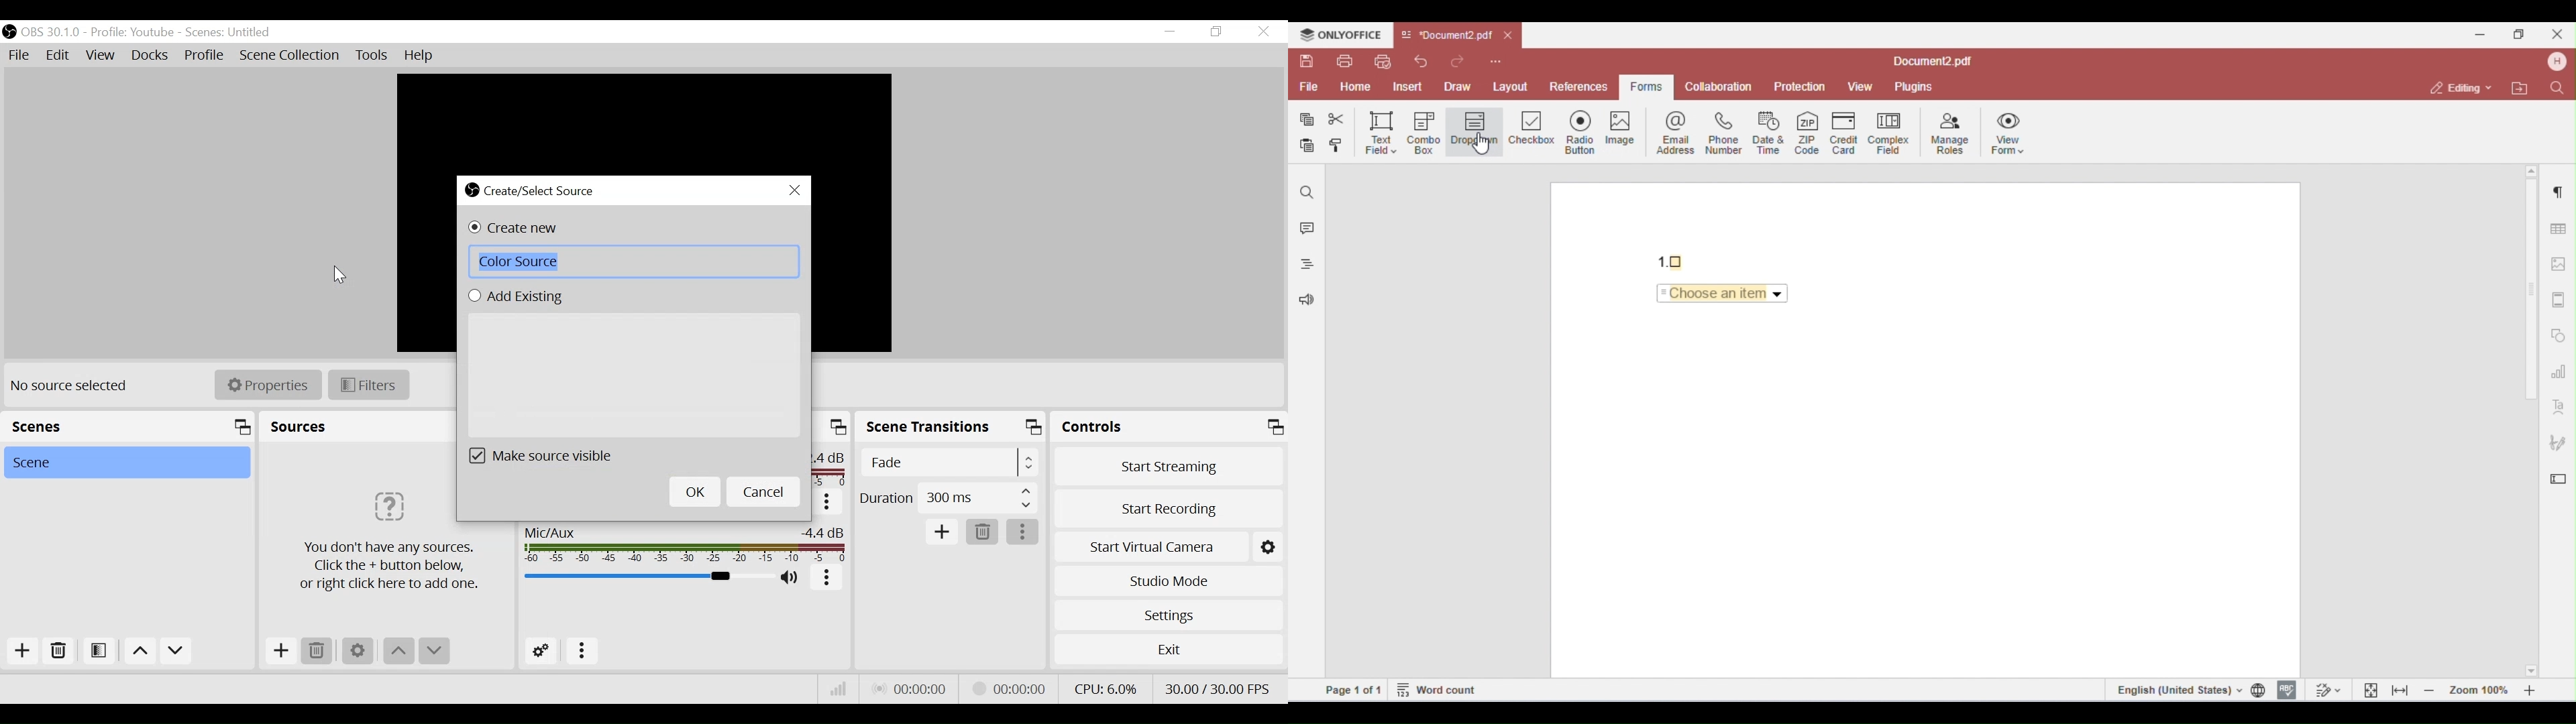  Describe the element at coordinates (1220, 32) in the screenshot. I see `Restore` at that location.